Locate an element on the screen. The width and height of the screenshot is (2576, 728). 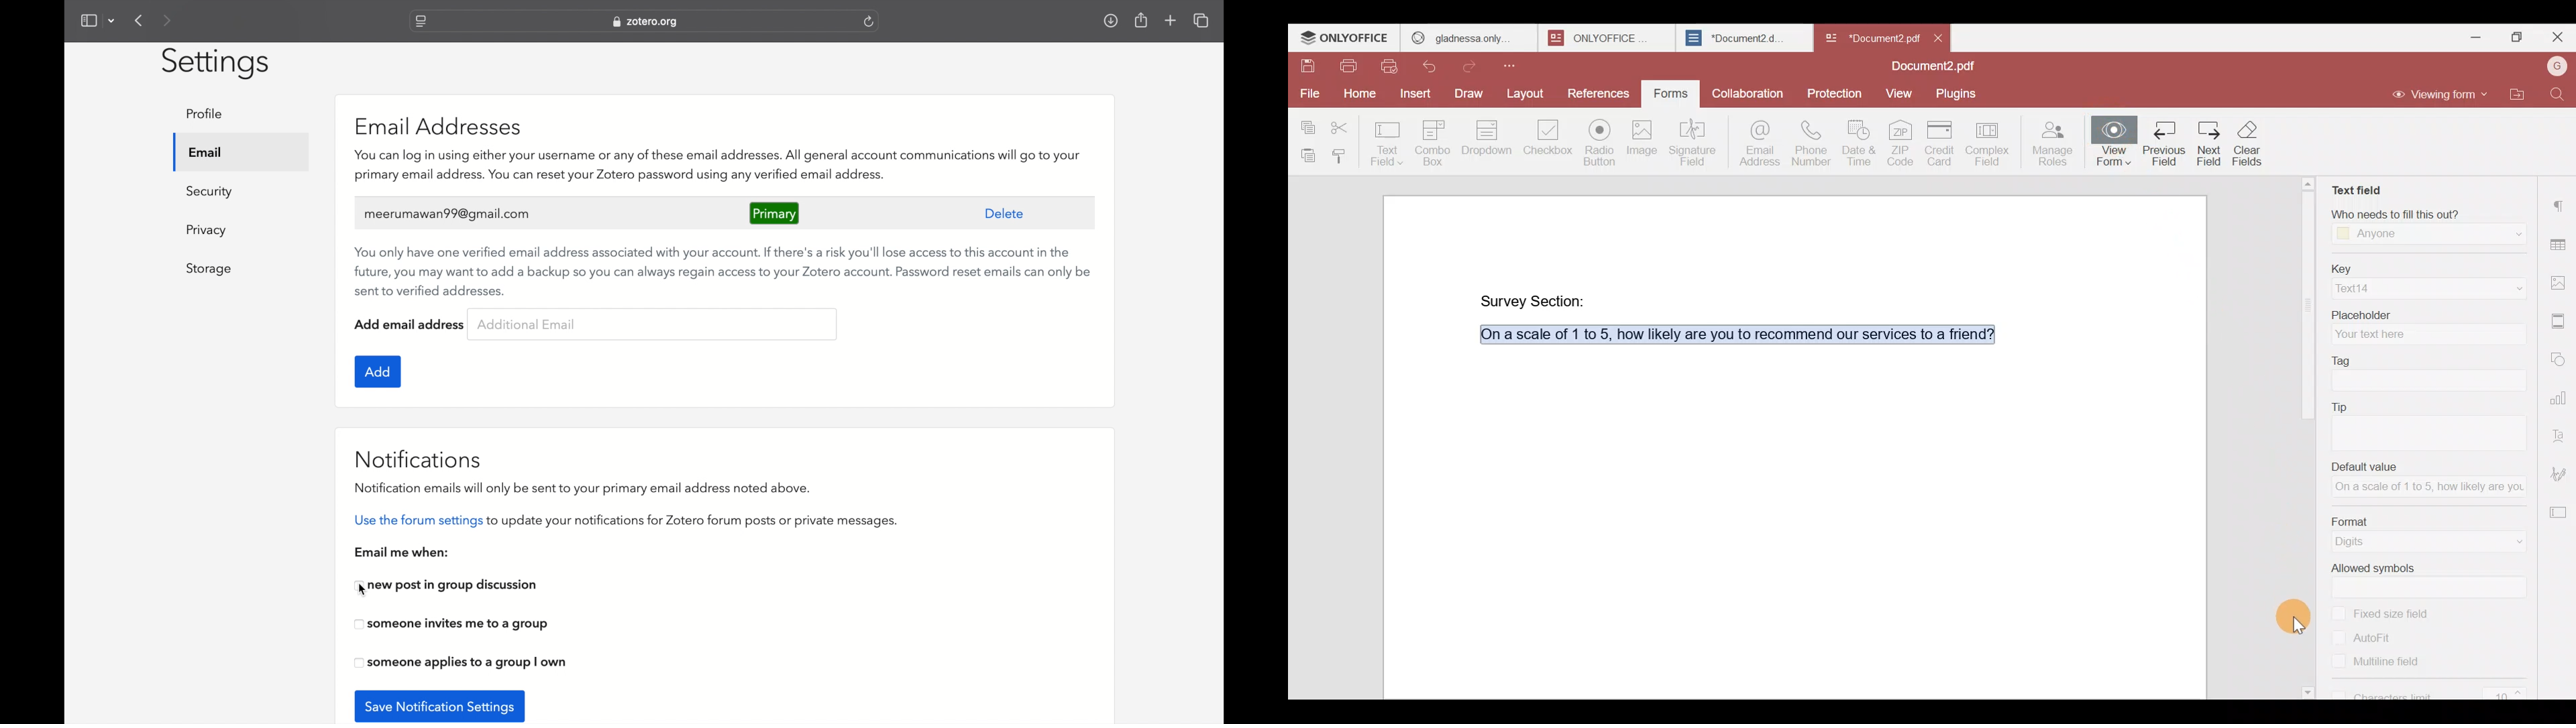
share is located at coordinates (1142, 21).